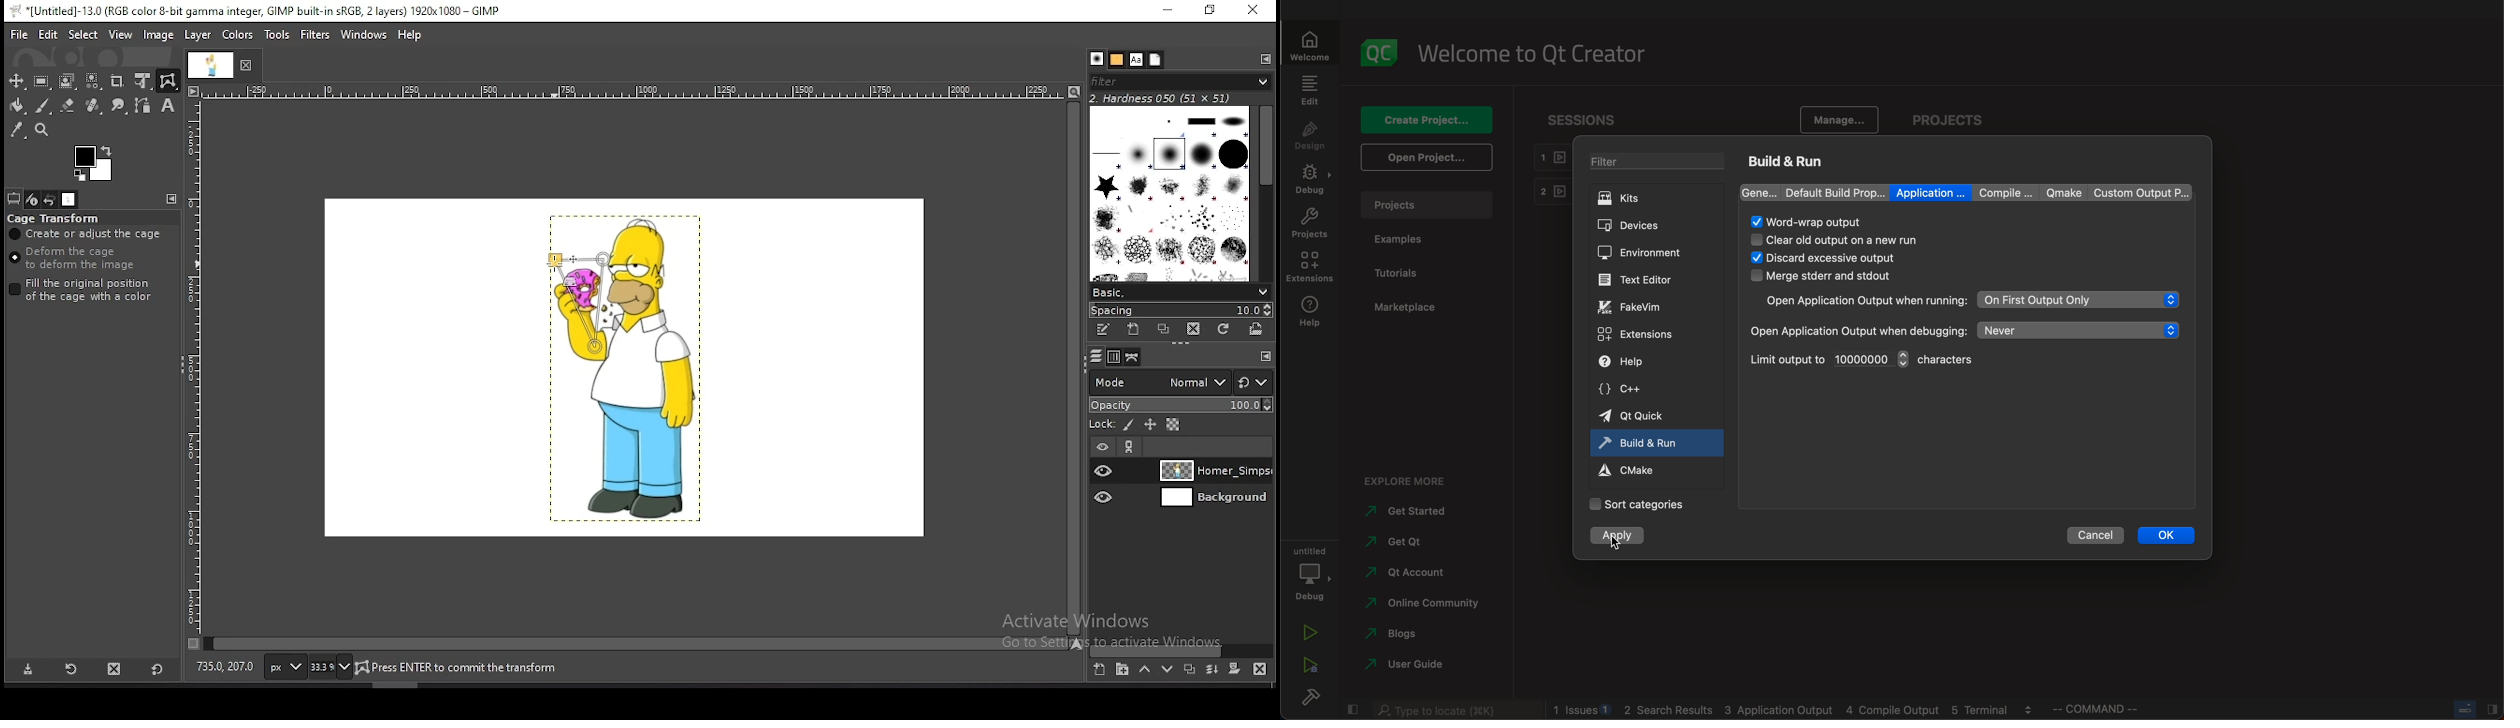 The width and height of the screenshot is (2520, 728). Describe the element at coordinates (1459, 710) in the screenshot. I see `search` at that location.